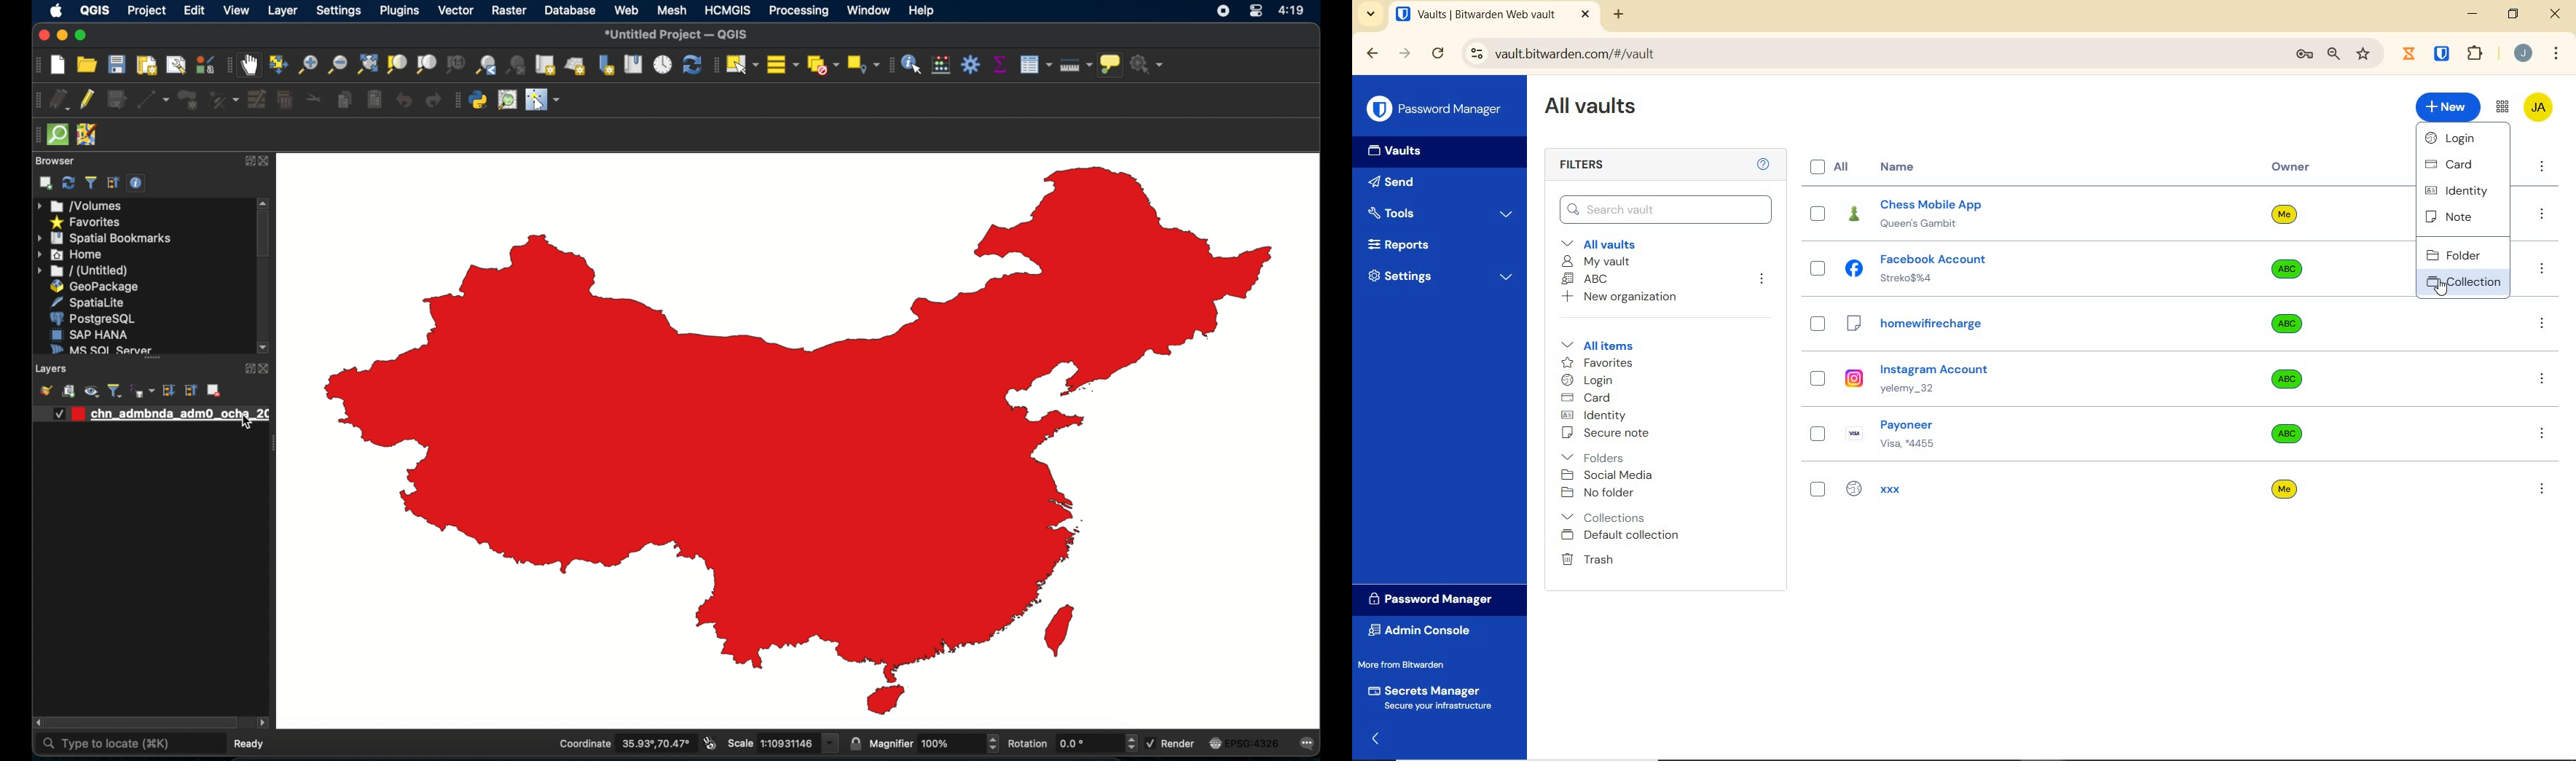  I want to click on current edits, so click(60, 100).